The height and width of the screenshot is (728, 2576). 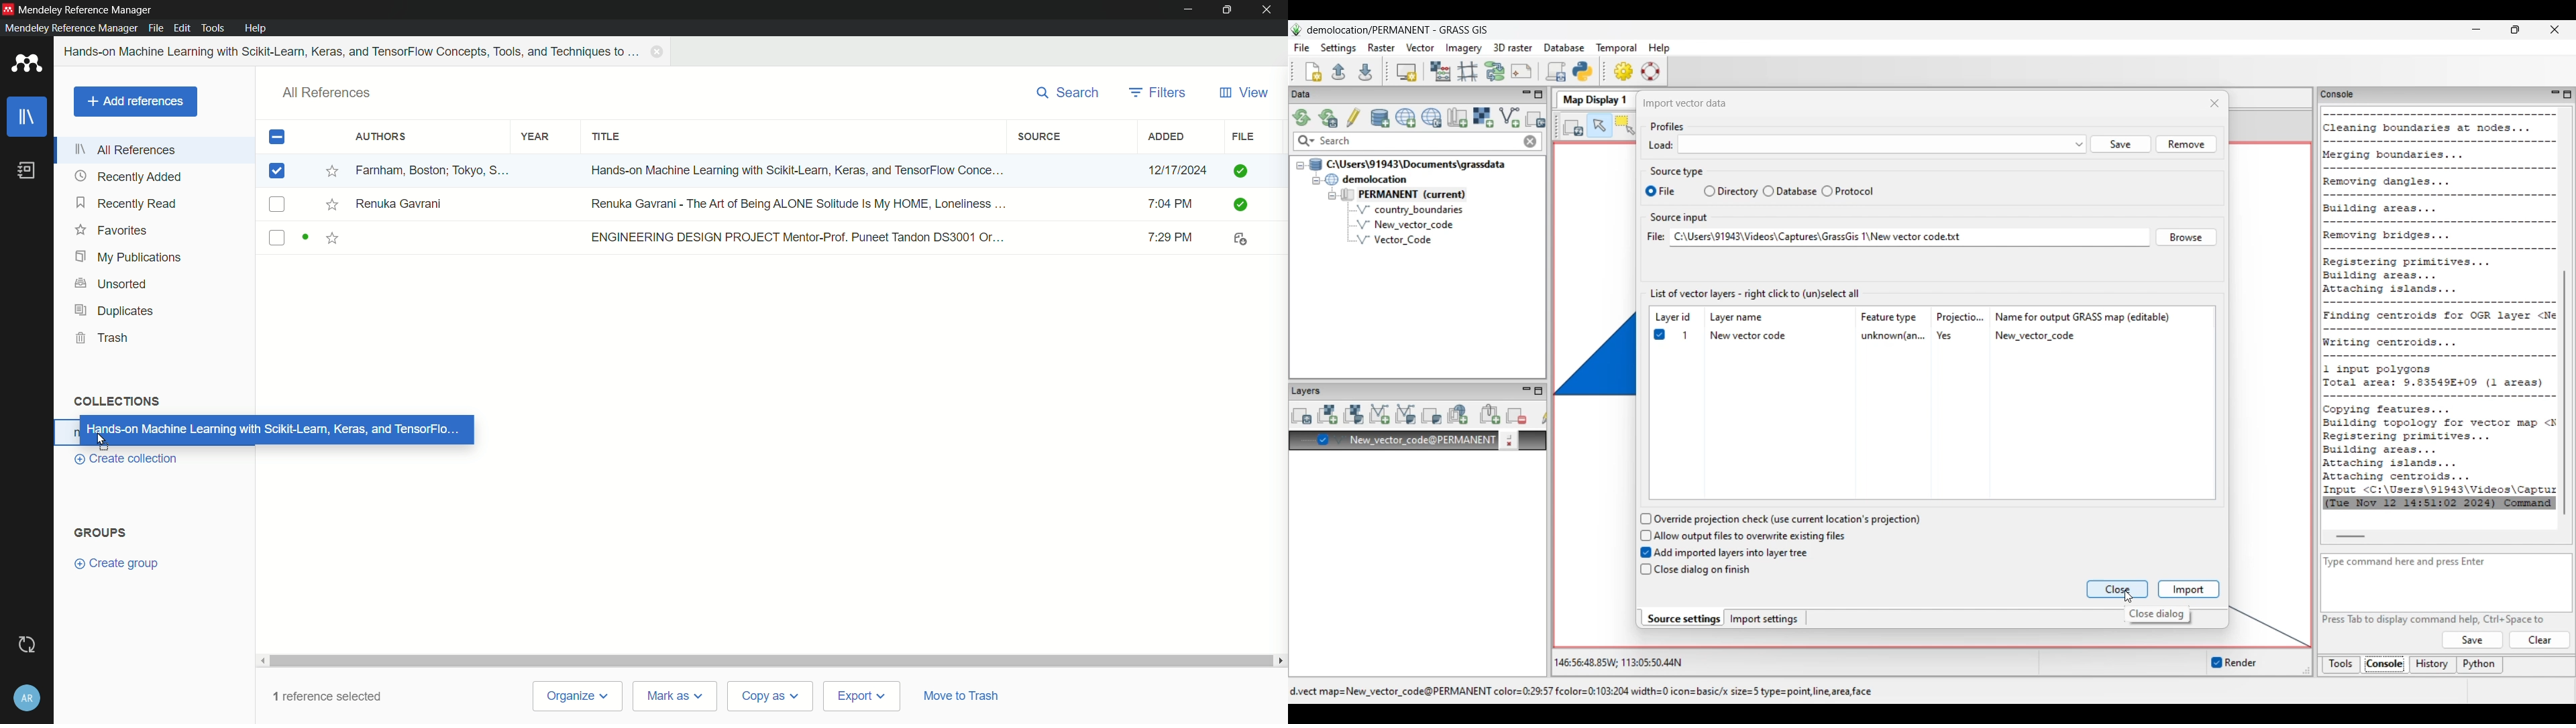 I want to click on add references, so click(x=135, y=102).